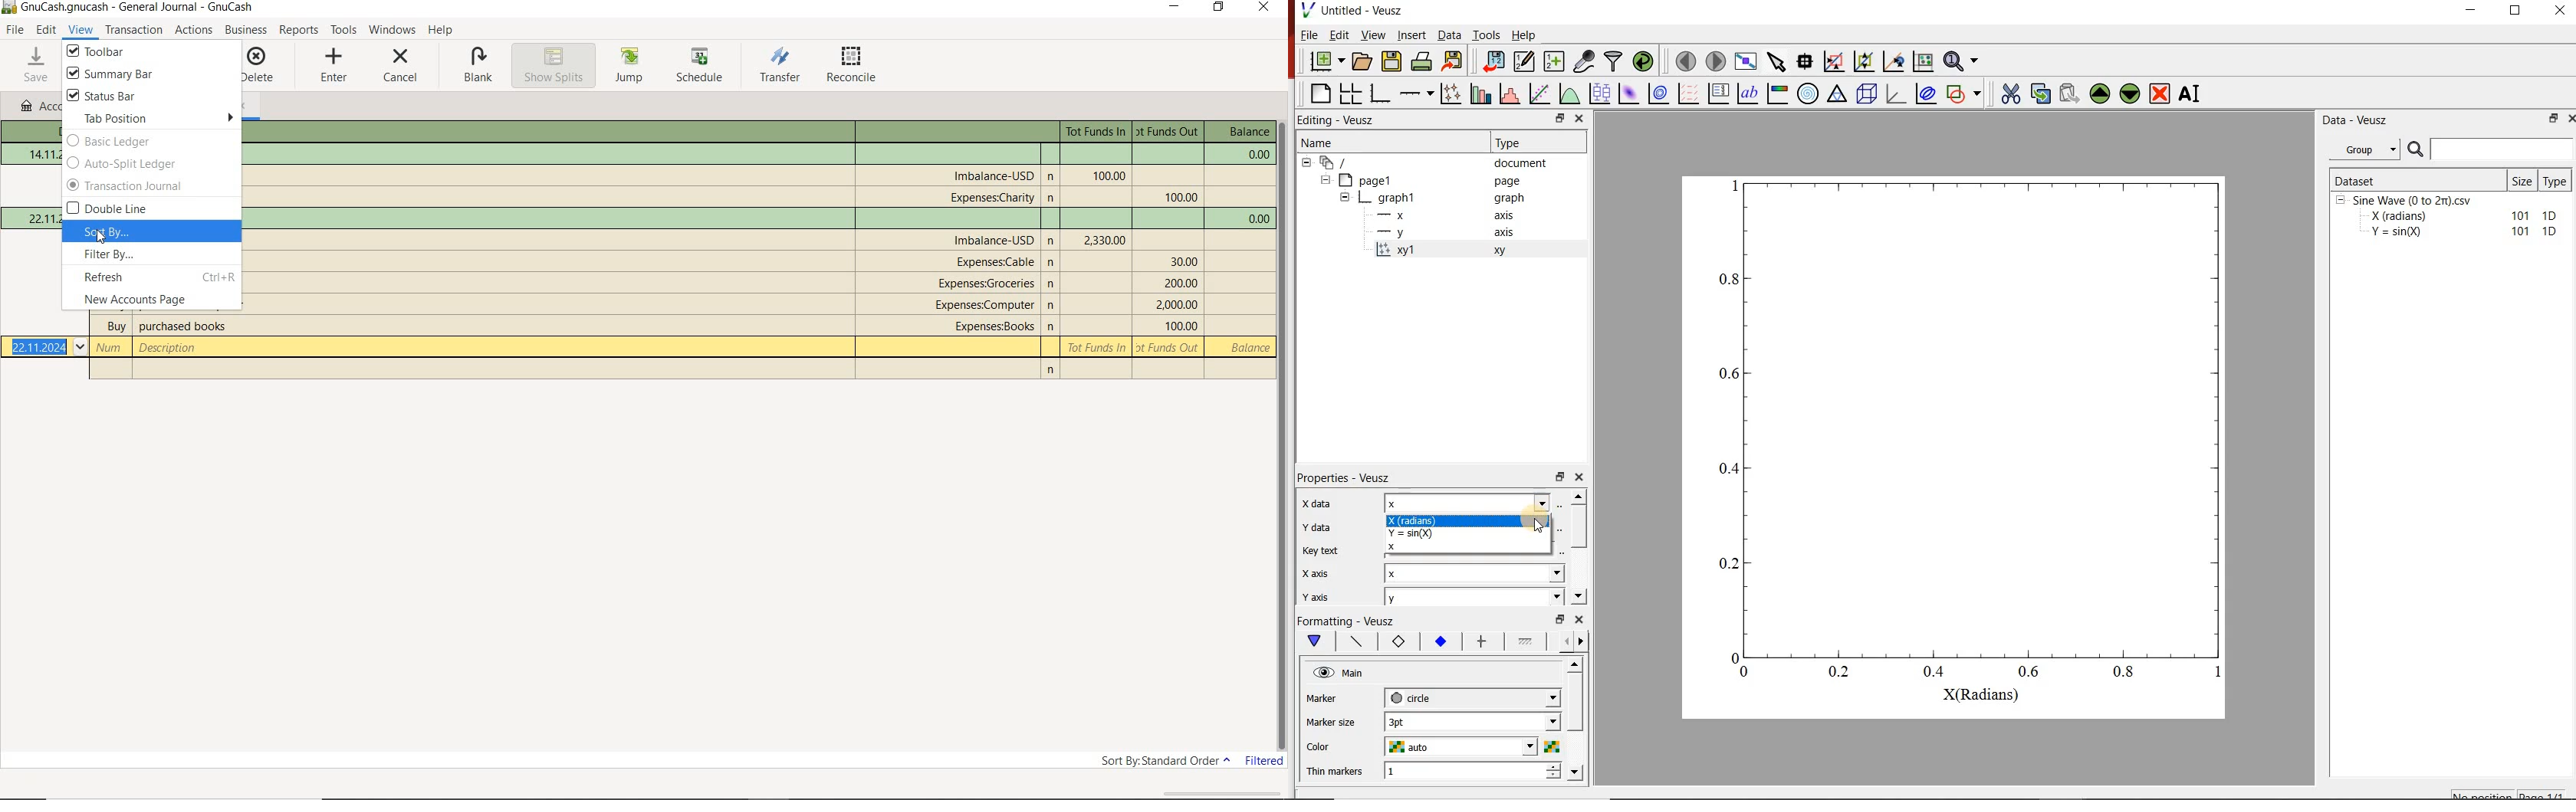 The image size is (2576, 812). What do you see at coordinates (2558, 179) in the screenshot?
I see `Type` at bounding box center [2558, 179].